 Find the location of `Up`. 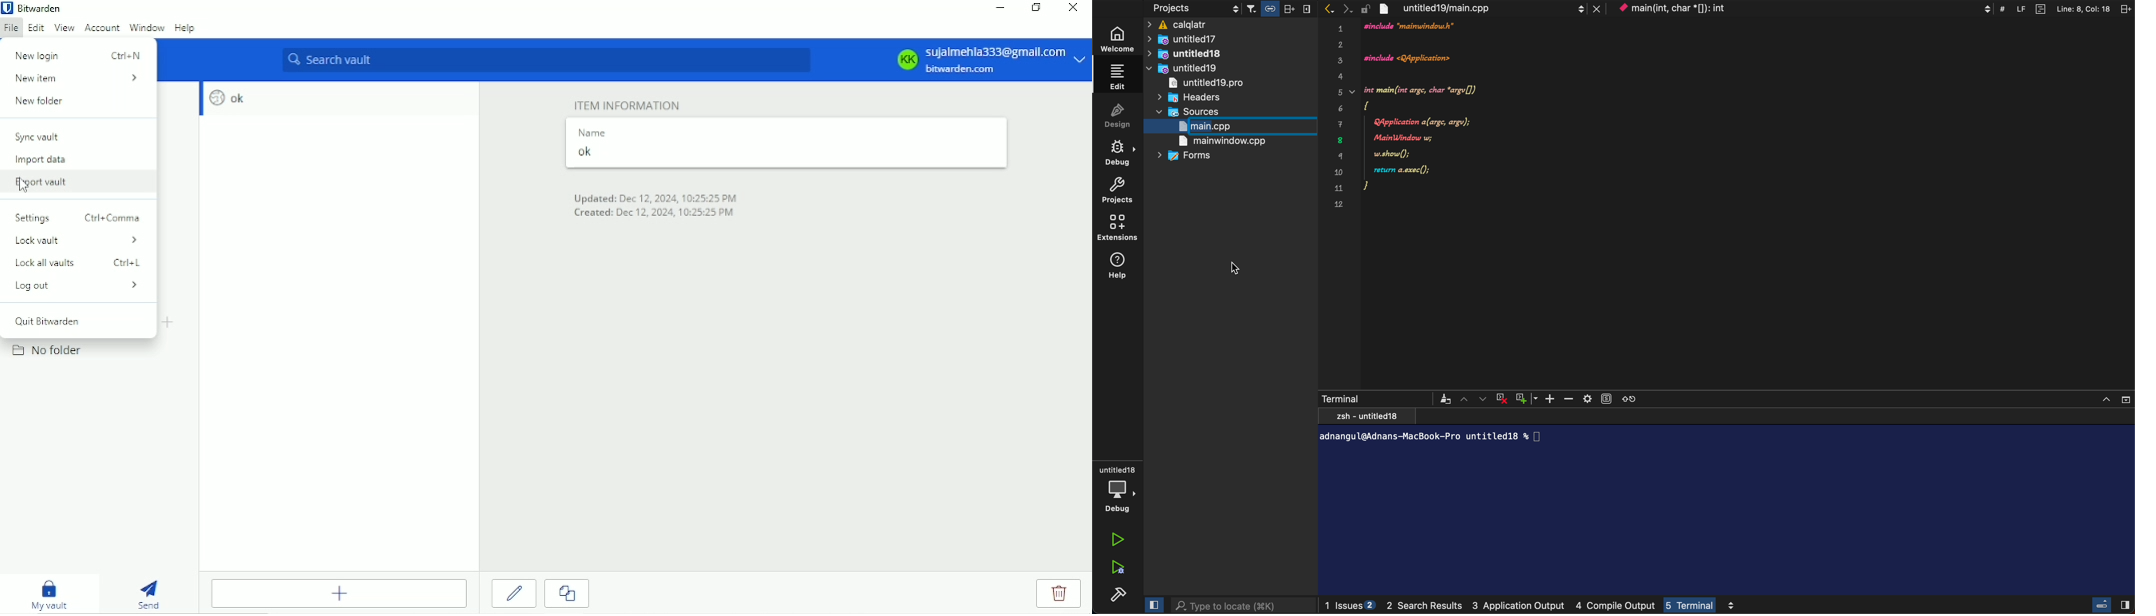

Up is located at coordinates (1466, 399).